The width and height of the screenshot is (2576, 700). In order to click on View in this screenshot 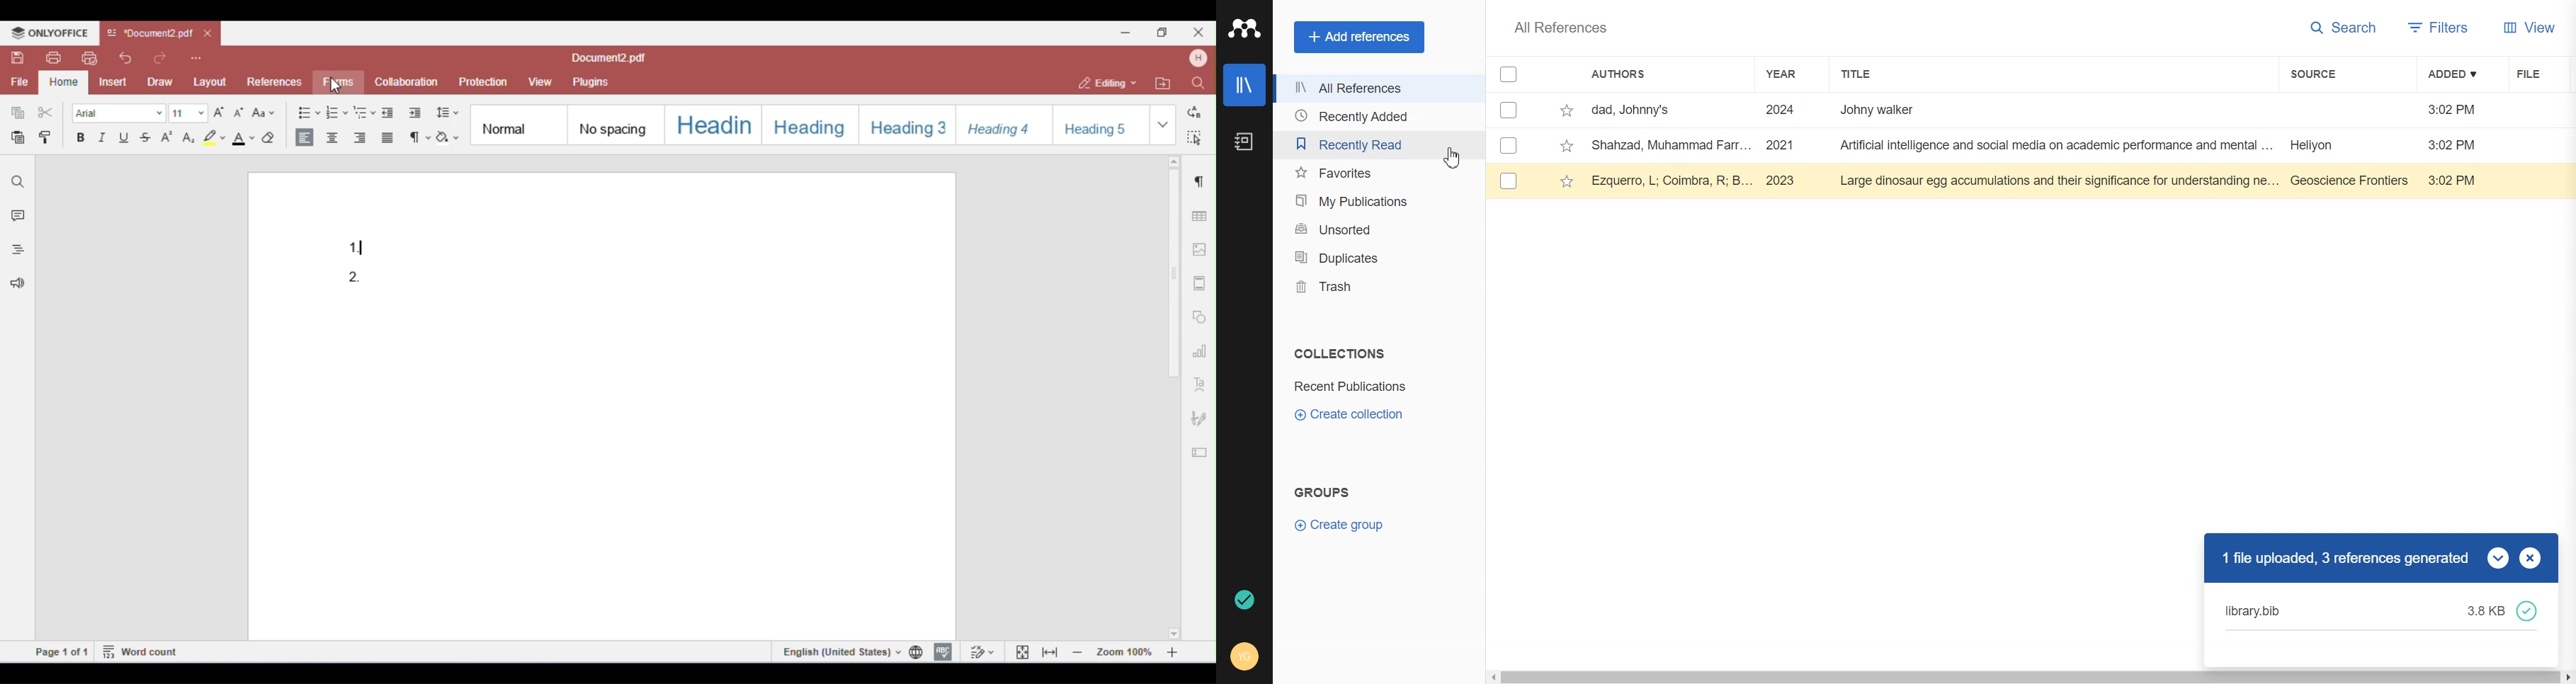, I will do `click(2526, 28)`.